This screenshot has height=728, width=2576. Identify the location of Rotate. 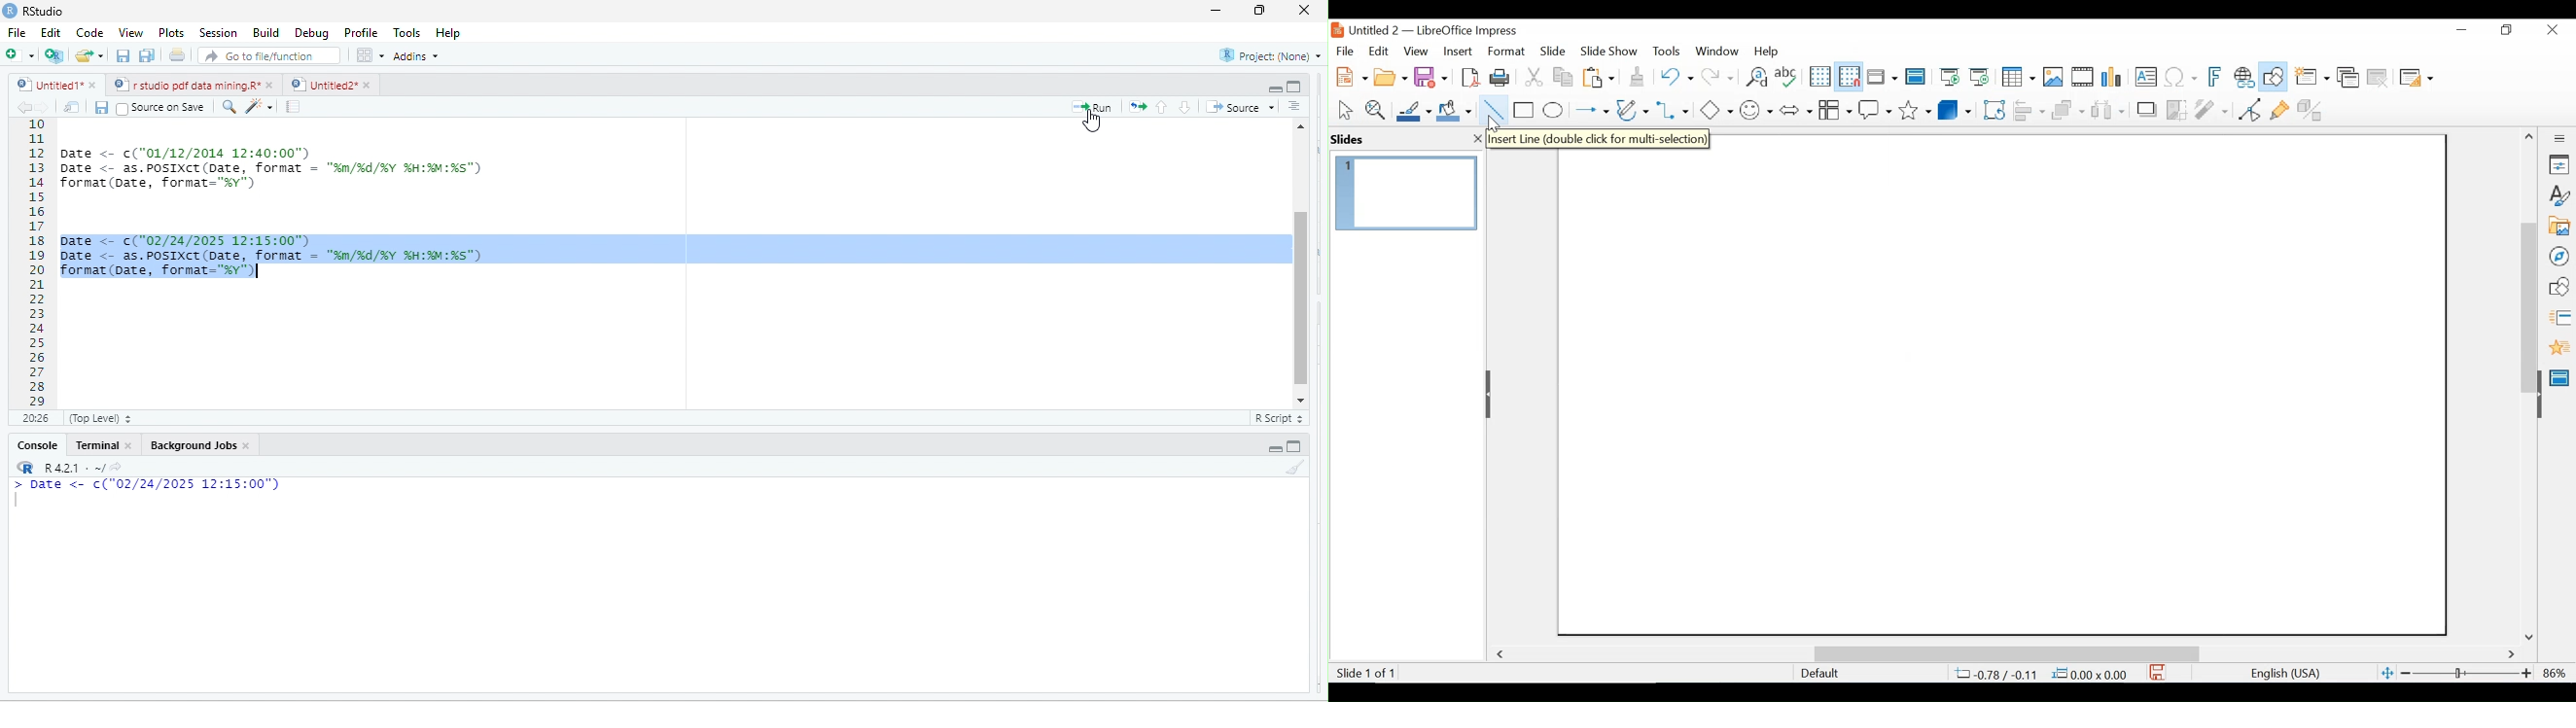
(1993, 109).